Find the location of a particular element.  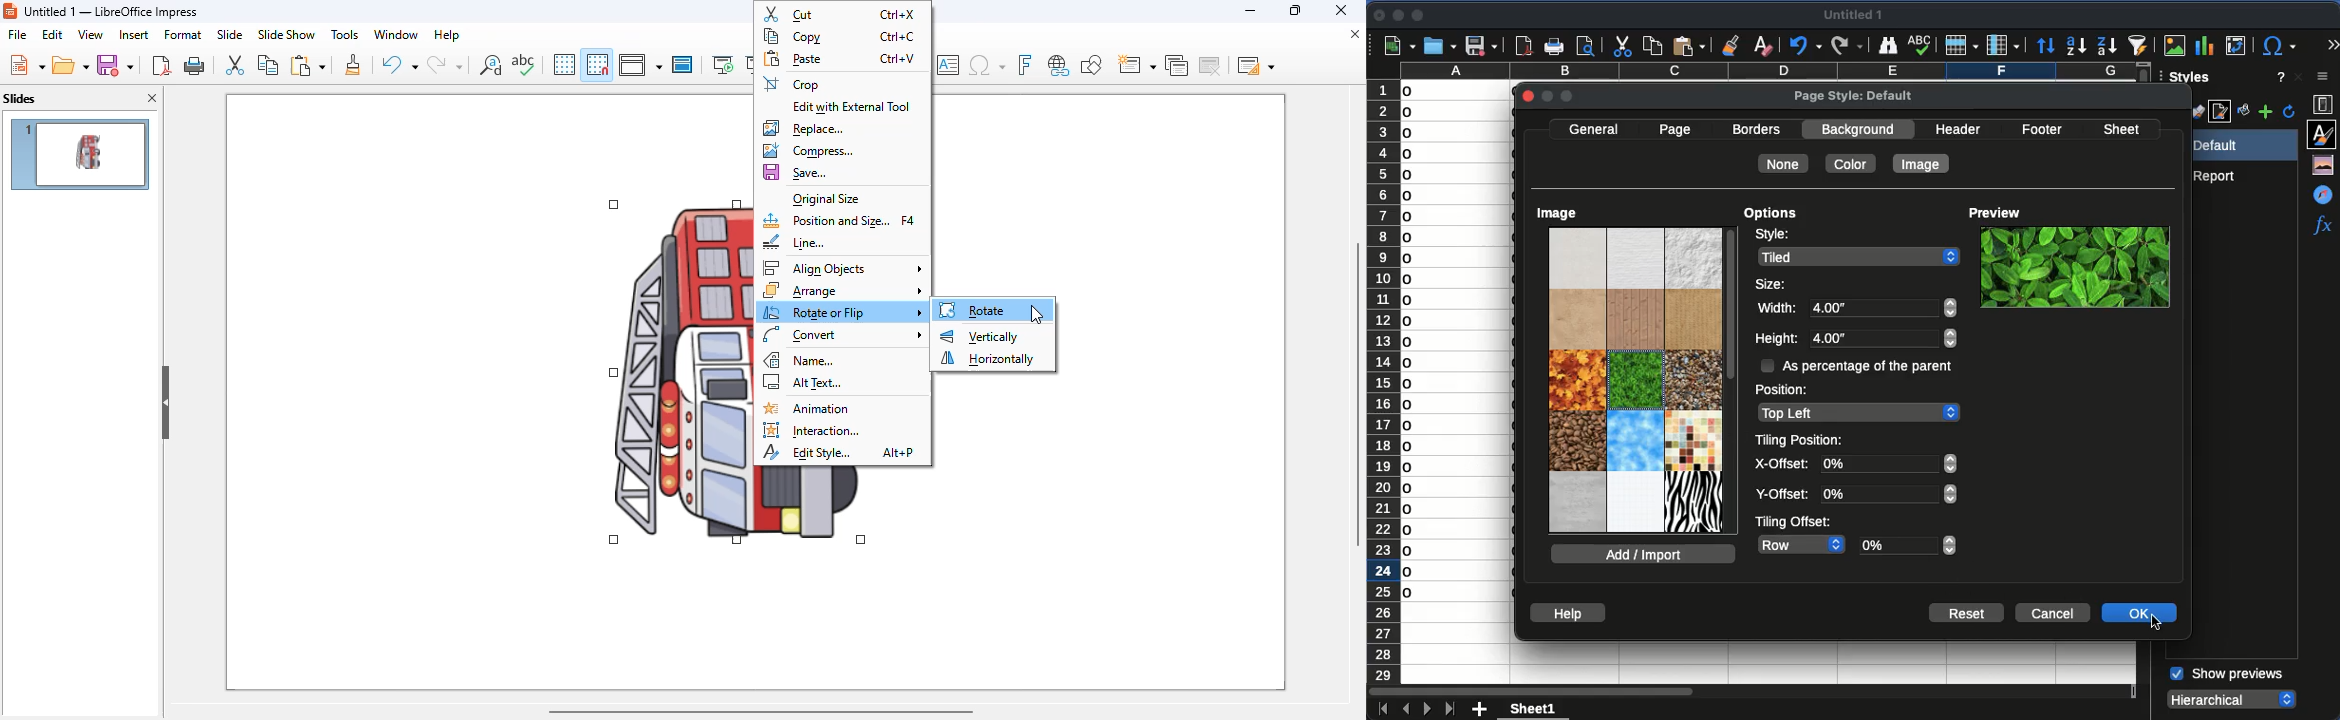

vertical scroll bar is located at coordinates (1358, 393).